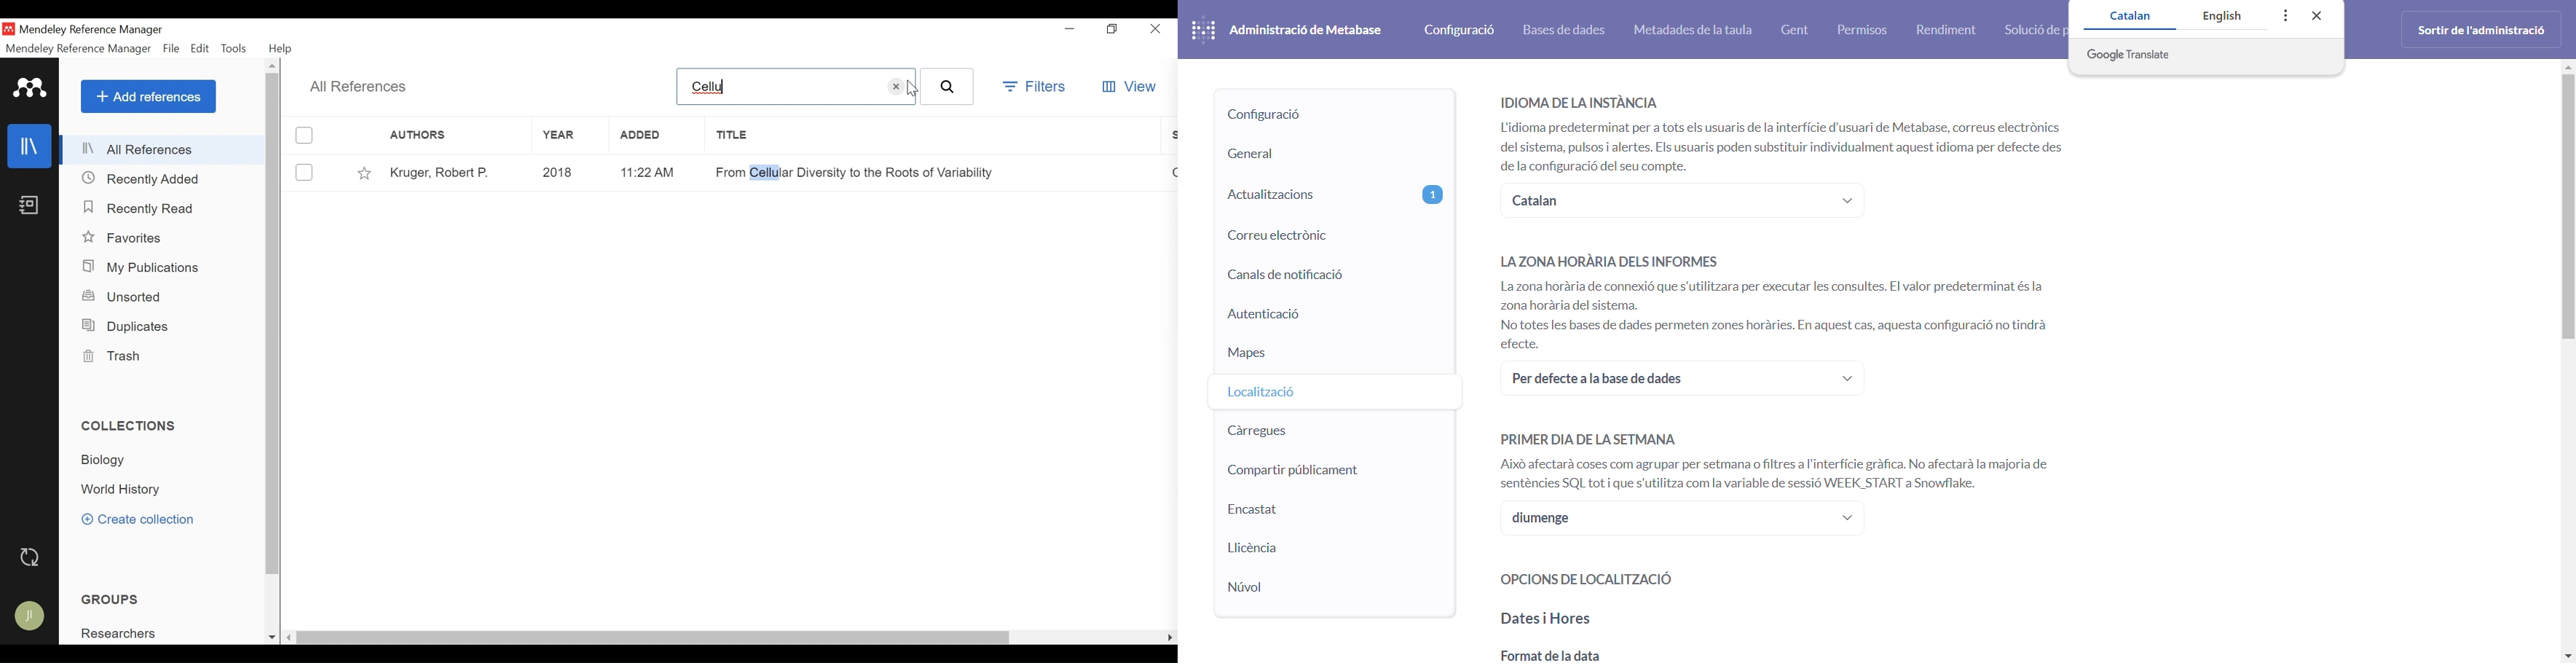 The height and width of the screenshot is (672, 2576). Describe the element at coordinates (201, 50) in the screenshot. I see `Edit` at that location.